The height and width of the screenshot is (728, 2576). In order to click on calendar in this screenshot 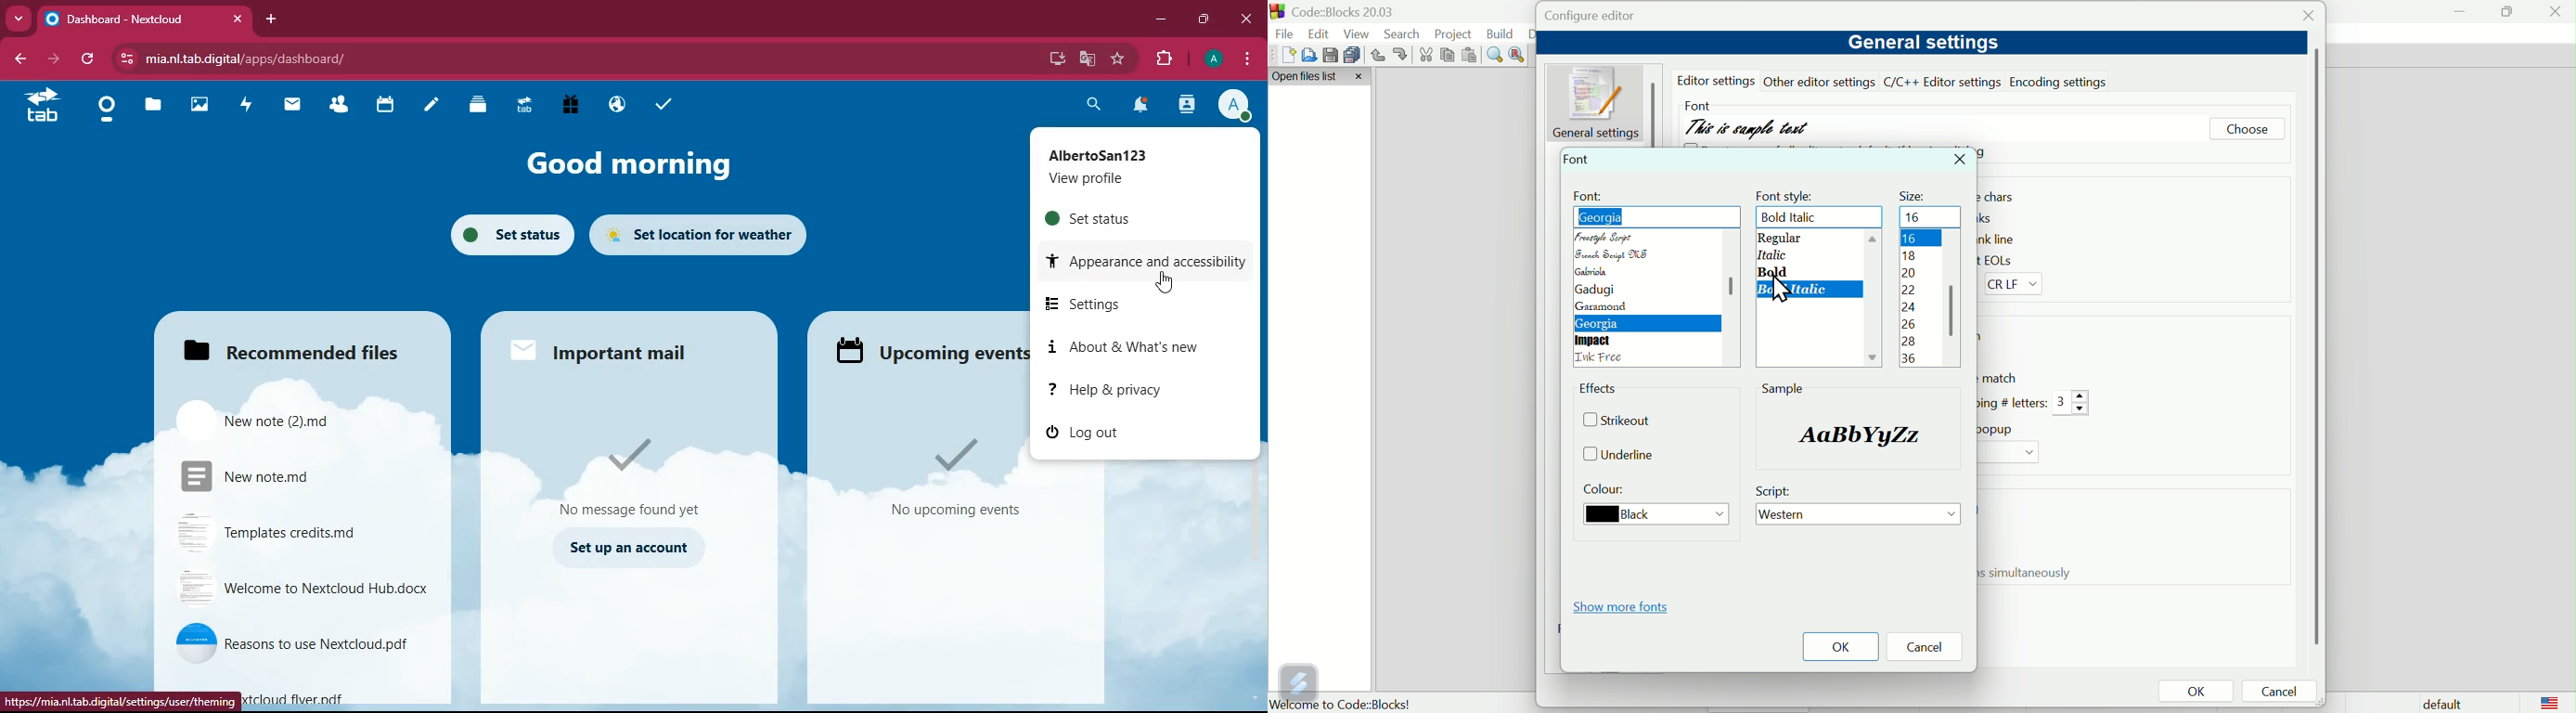, I will do `click(387, 104)`.